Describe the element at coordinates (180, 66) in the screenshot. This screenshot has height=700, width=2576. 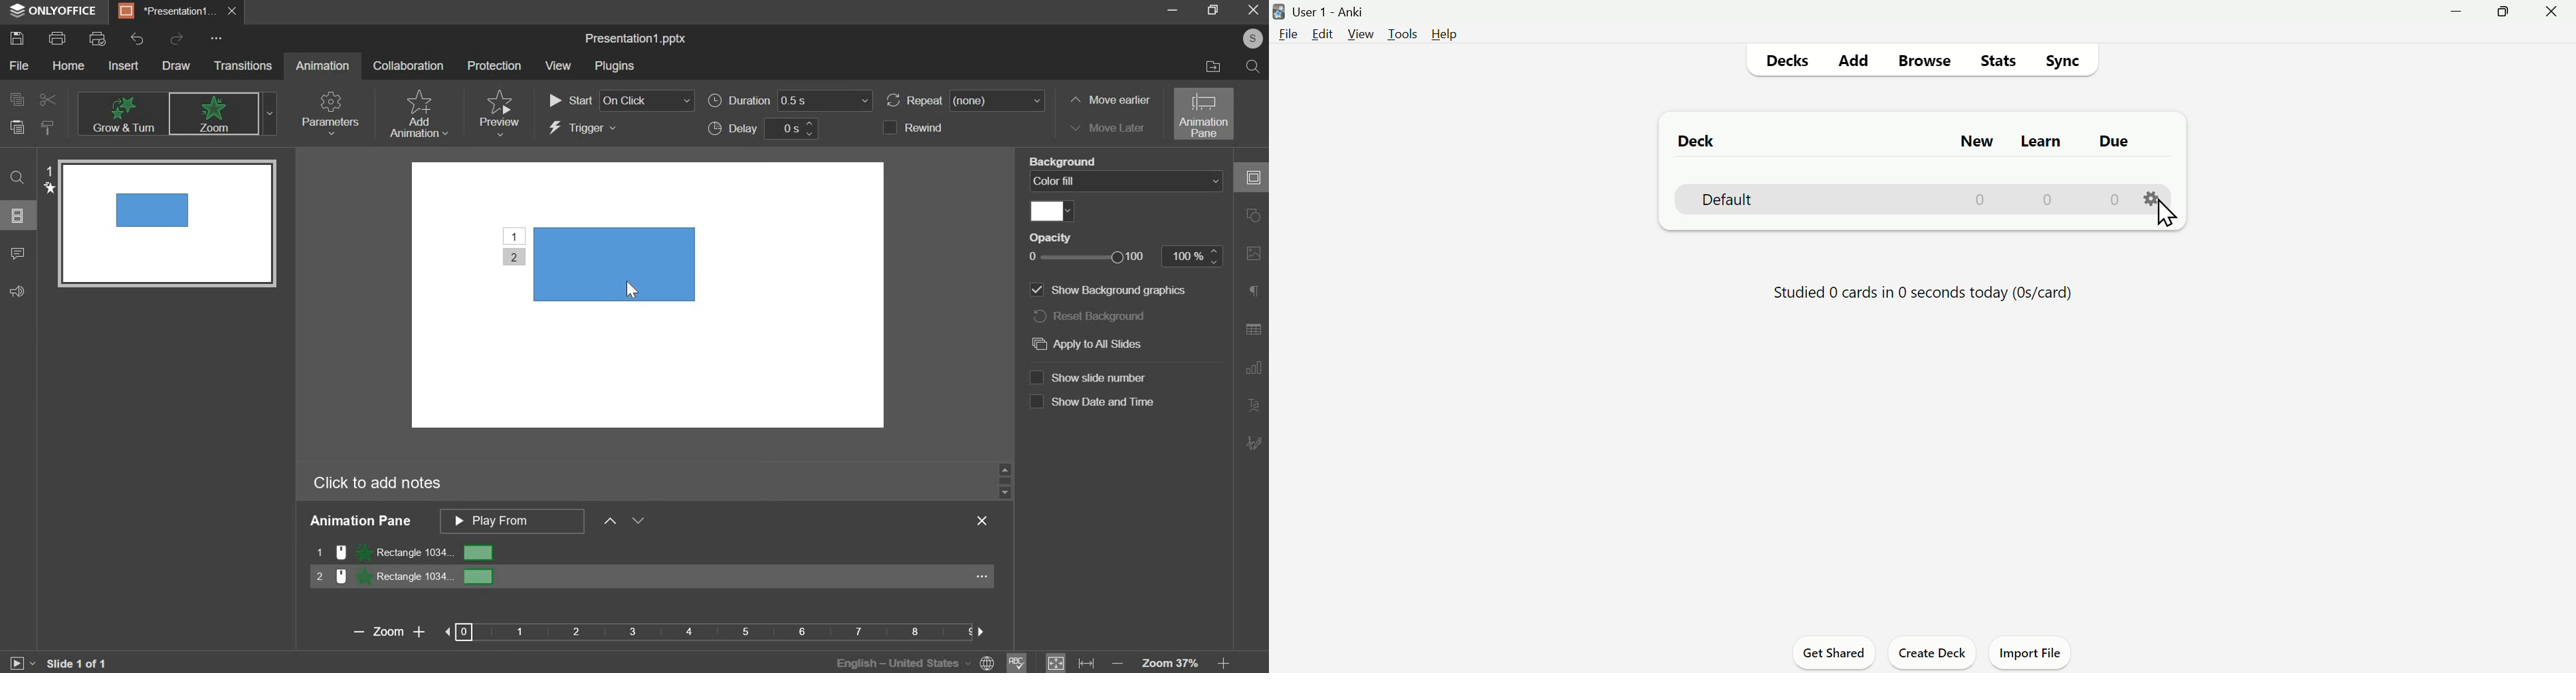
I see `draw` at that location.